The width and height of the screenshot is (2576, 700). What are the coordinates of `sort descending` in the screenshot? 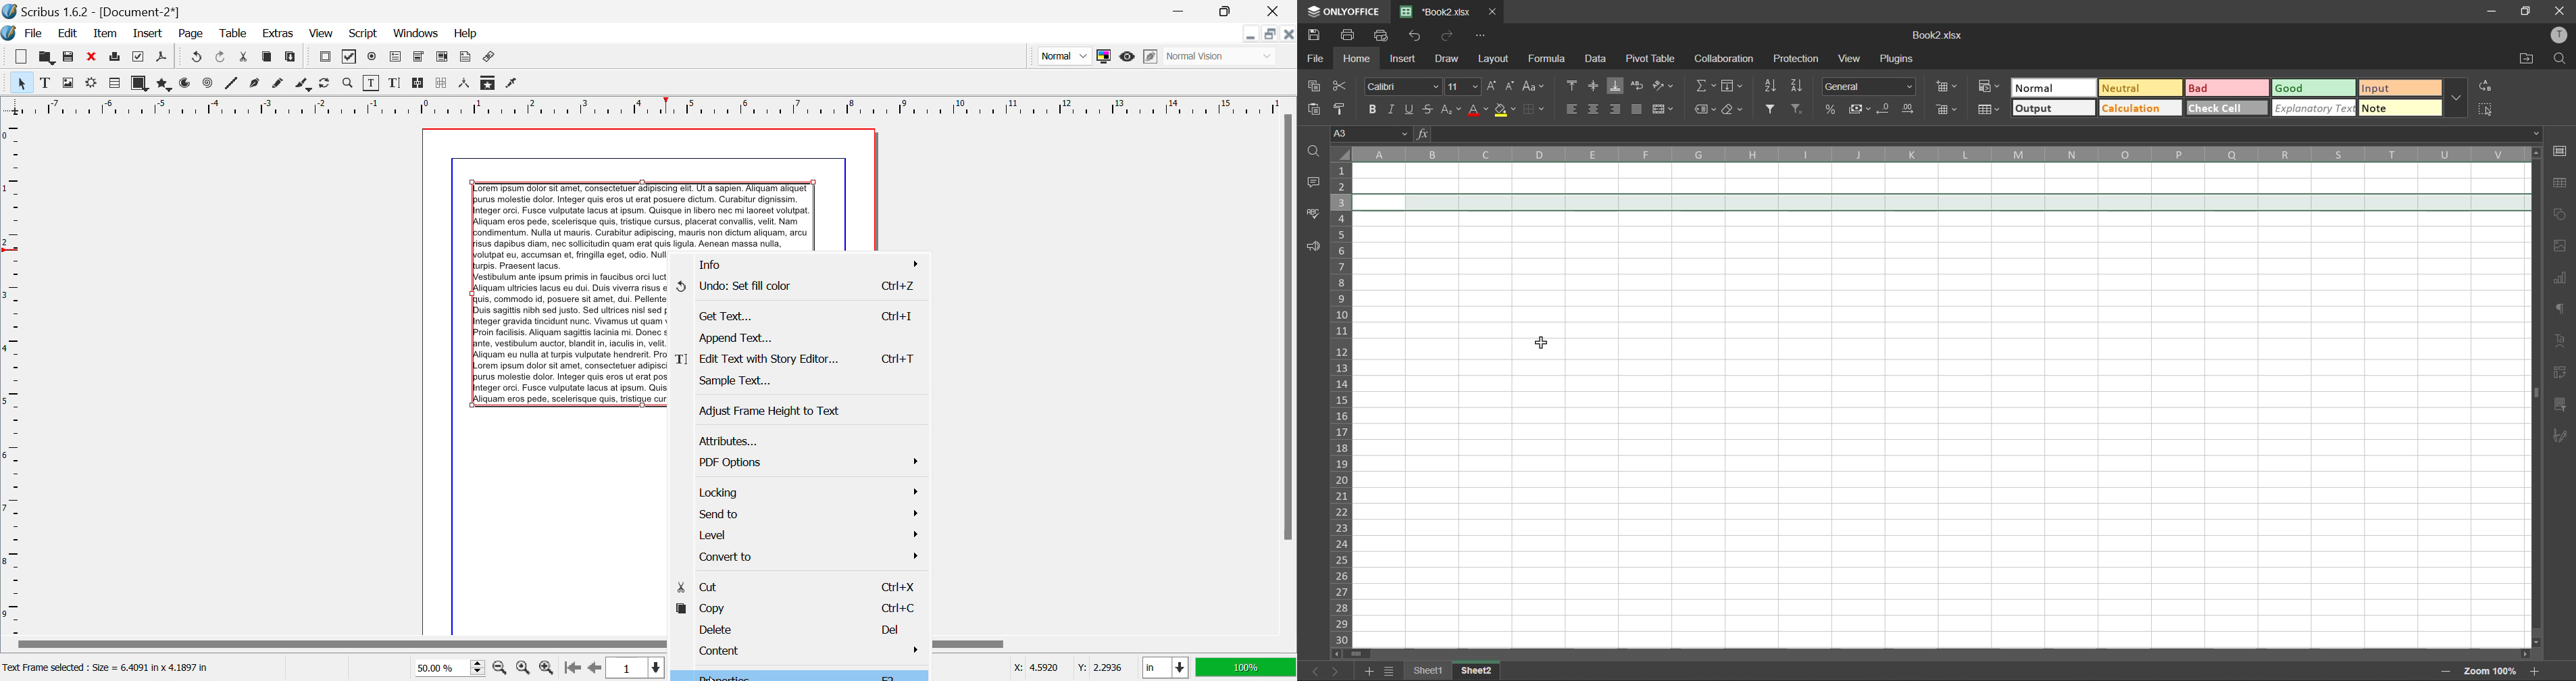 It's located at (1800, 85).